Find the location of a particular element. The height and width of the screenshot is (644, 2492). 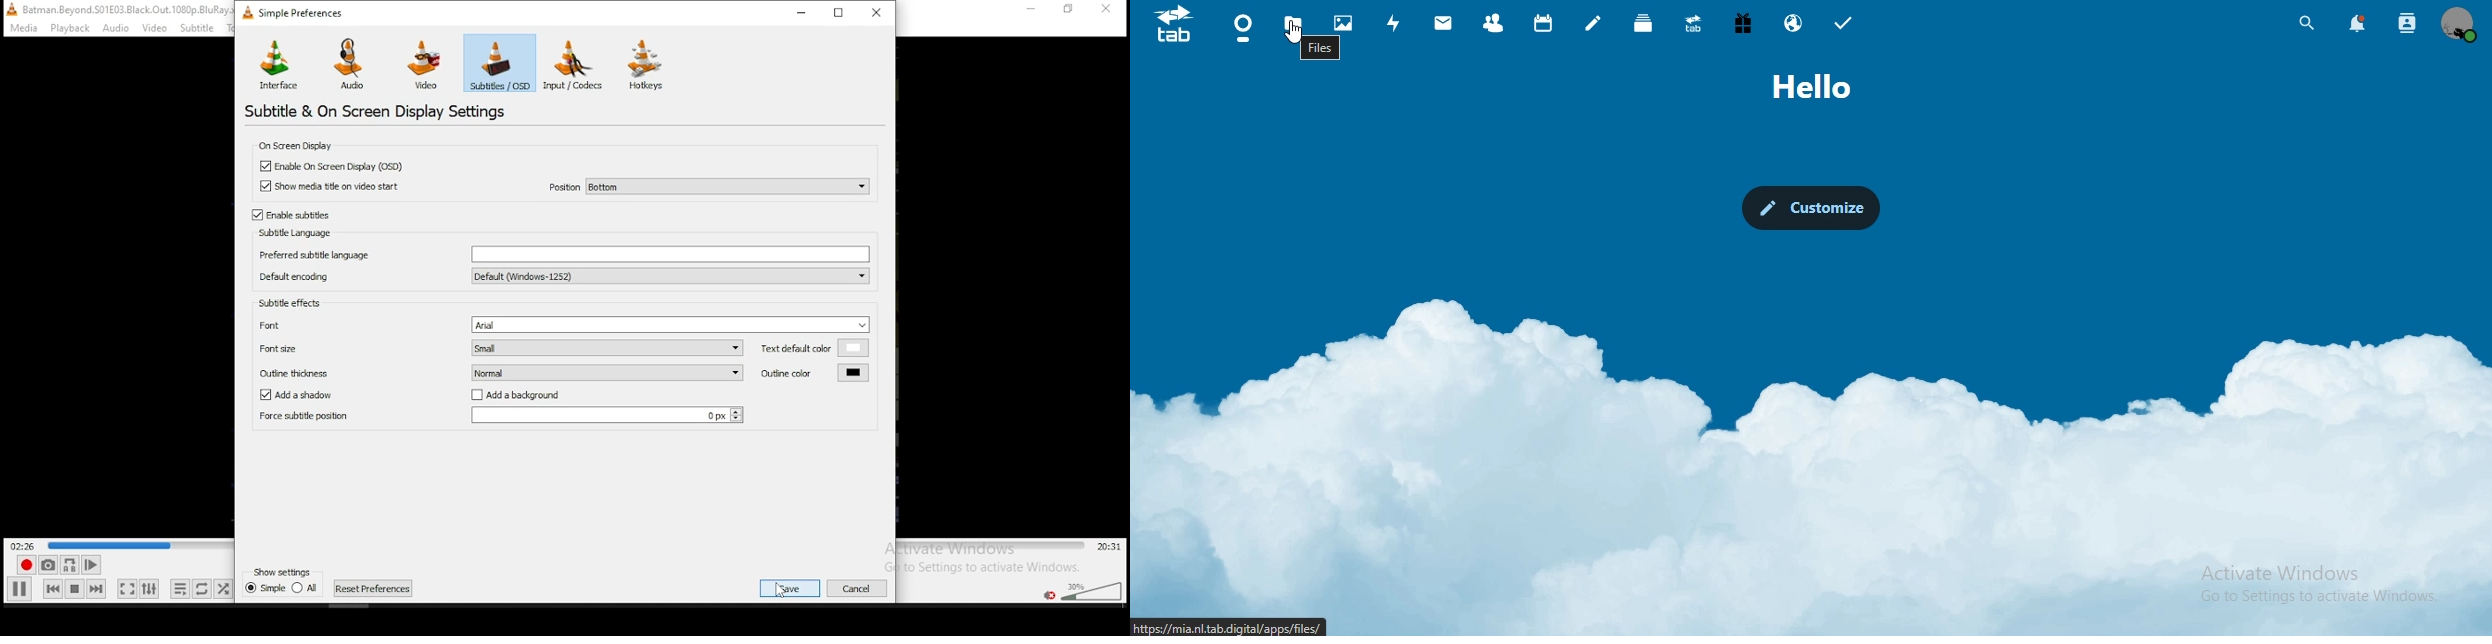

subtitle and on screen display settings is located at coordinates (379, 110).